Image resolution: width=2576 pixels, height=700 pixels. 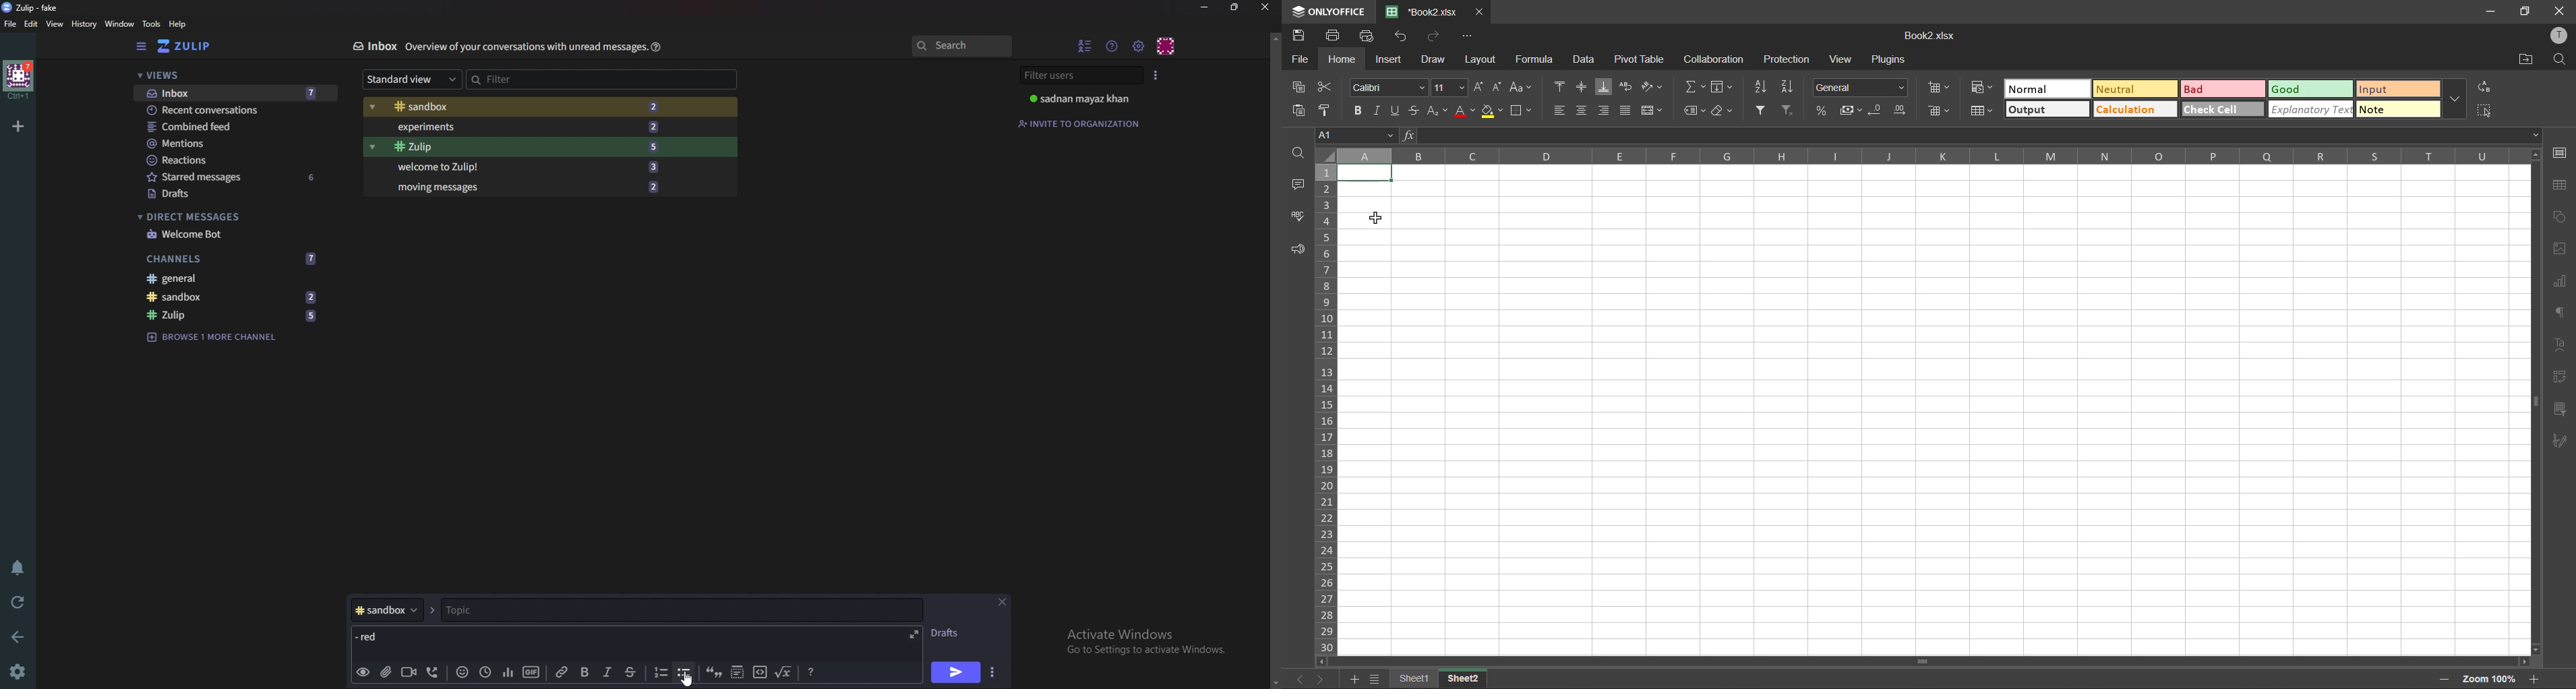 I want to click on sort descending, so click(x=1791, y=85).